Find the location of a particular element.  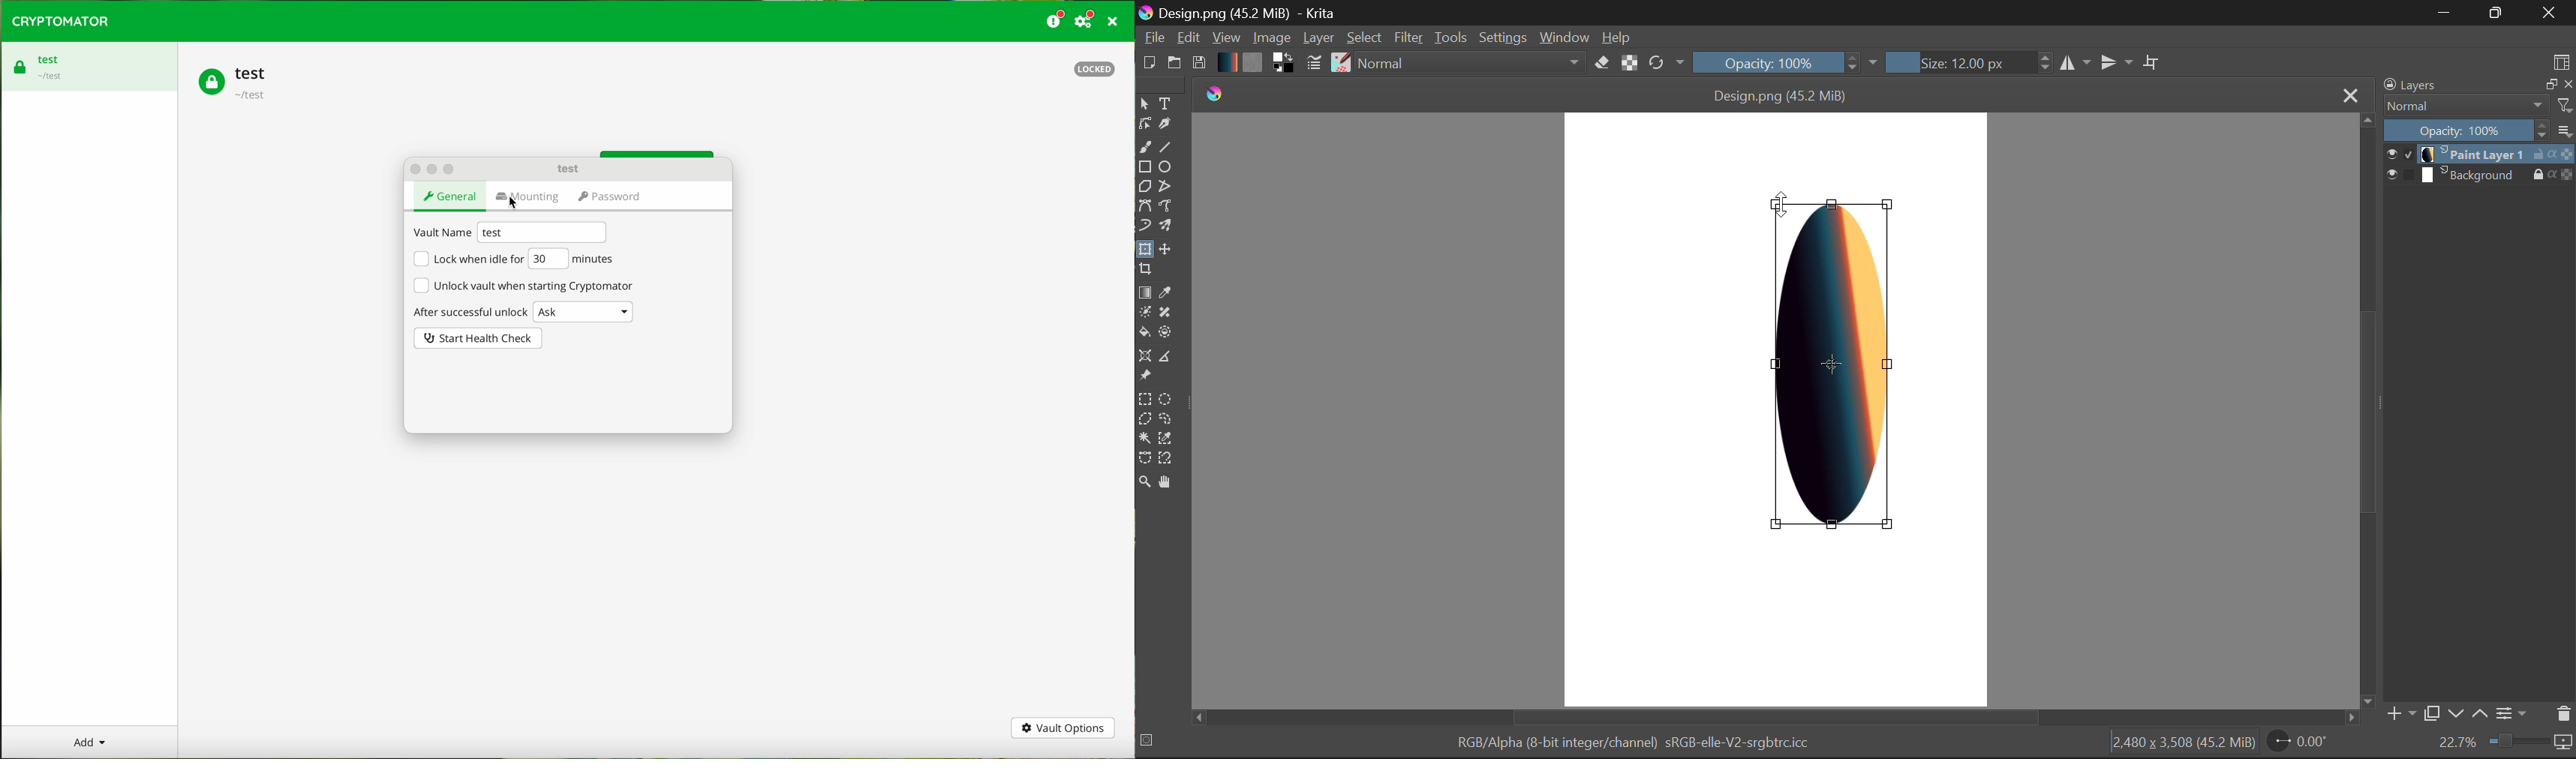

Copy Layer is located at coordinates (2430, 713).